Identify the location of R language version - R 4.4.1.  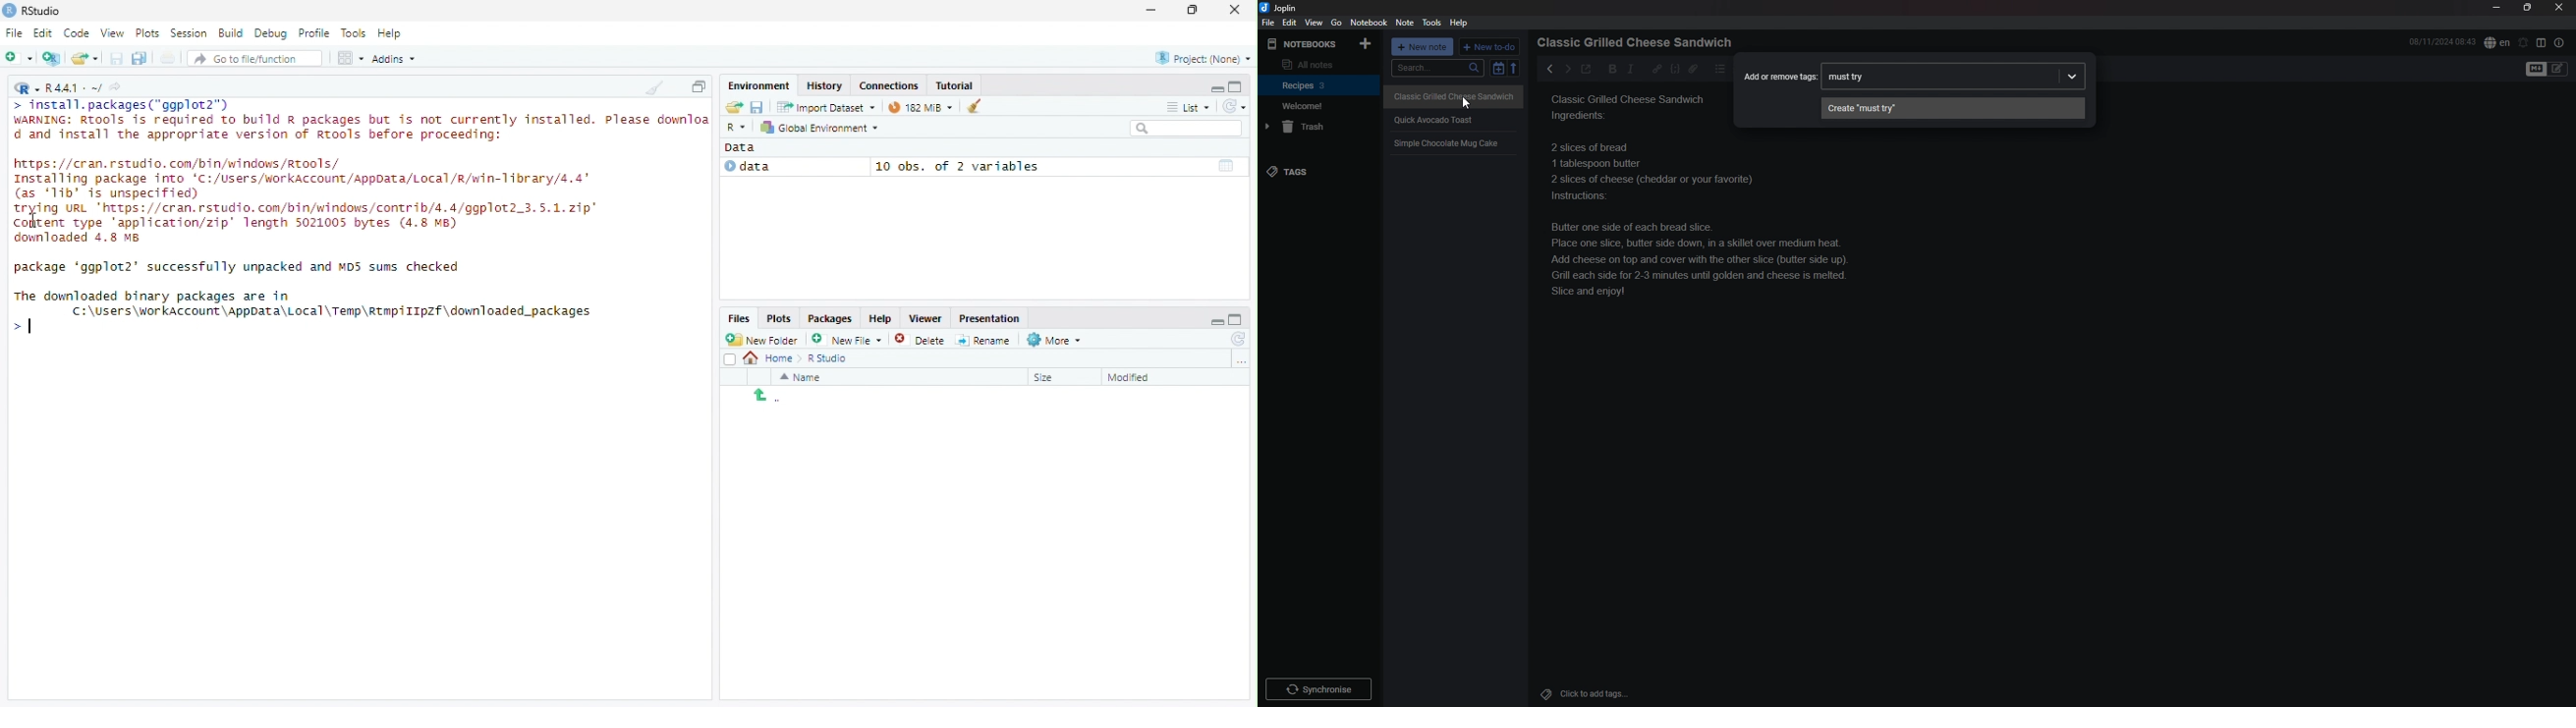
(74, 86).